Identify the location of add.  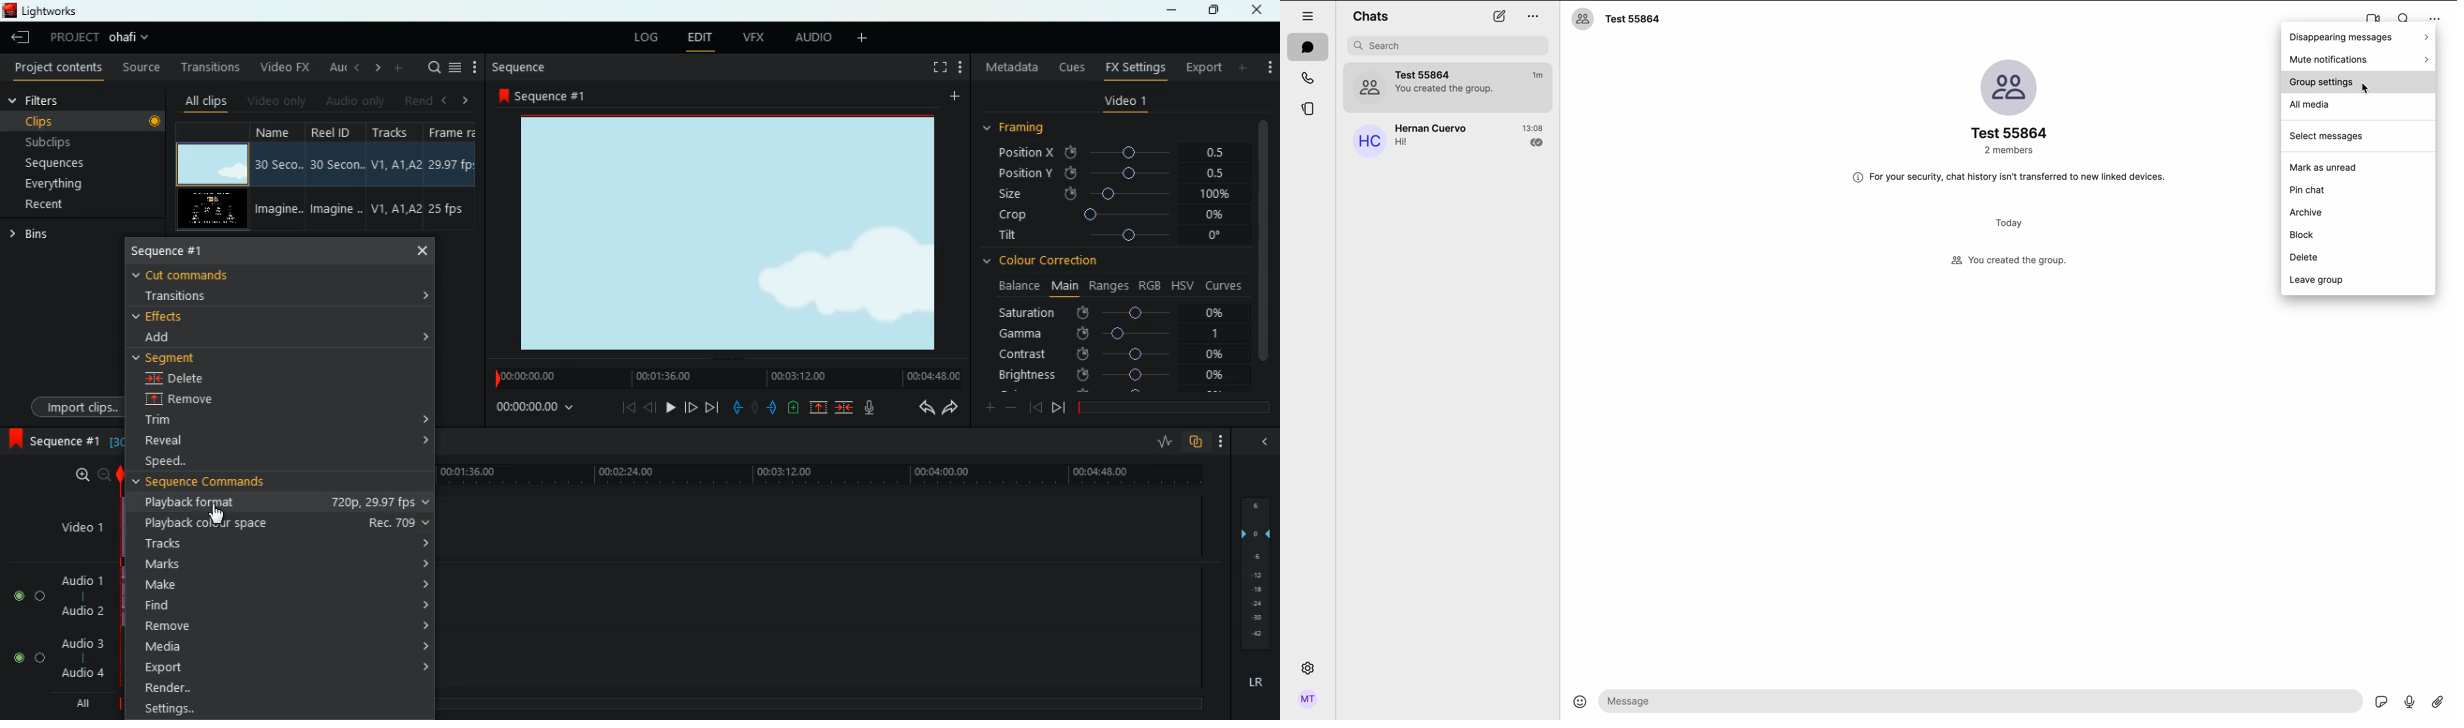
(162, 339).